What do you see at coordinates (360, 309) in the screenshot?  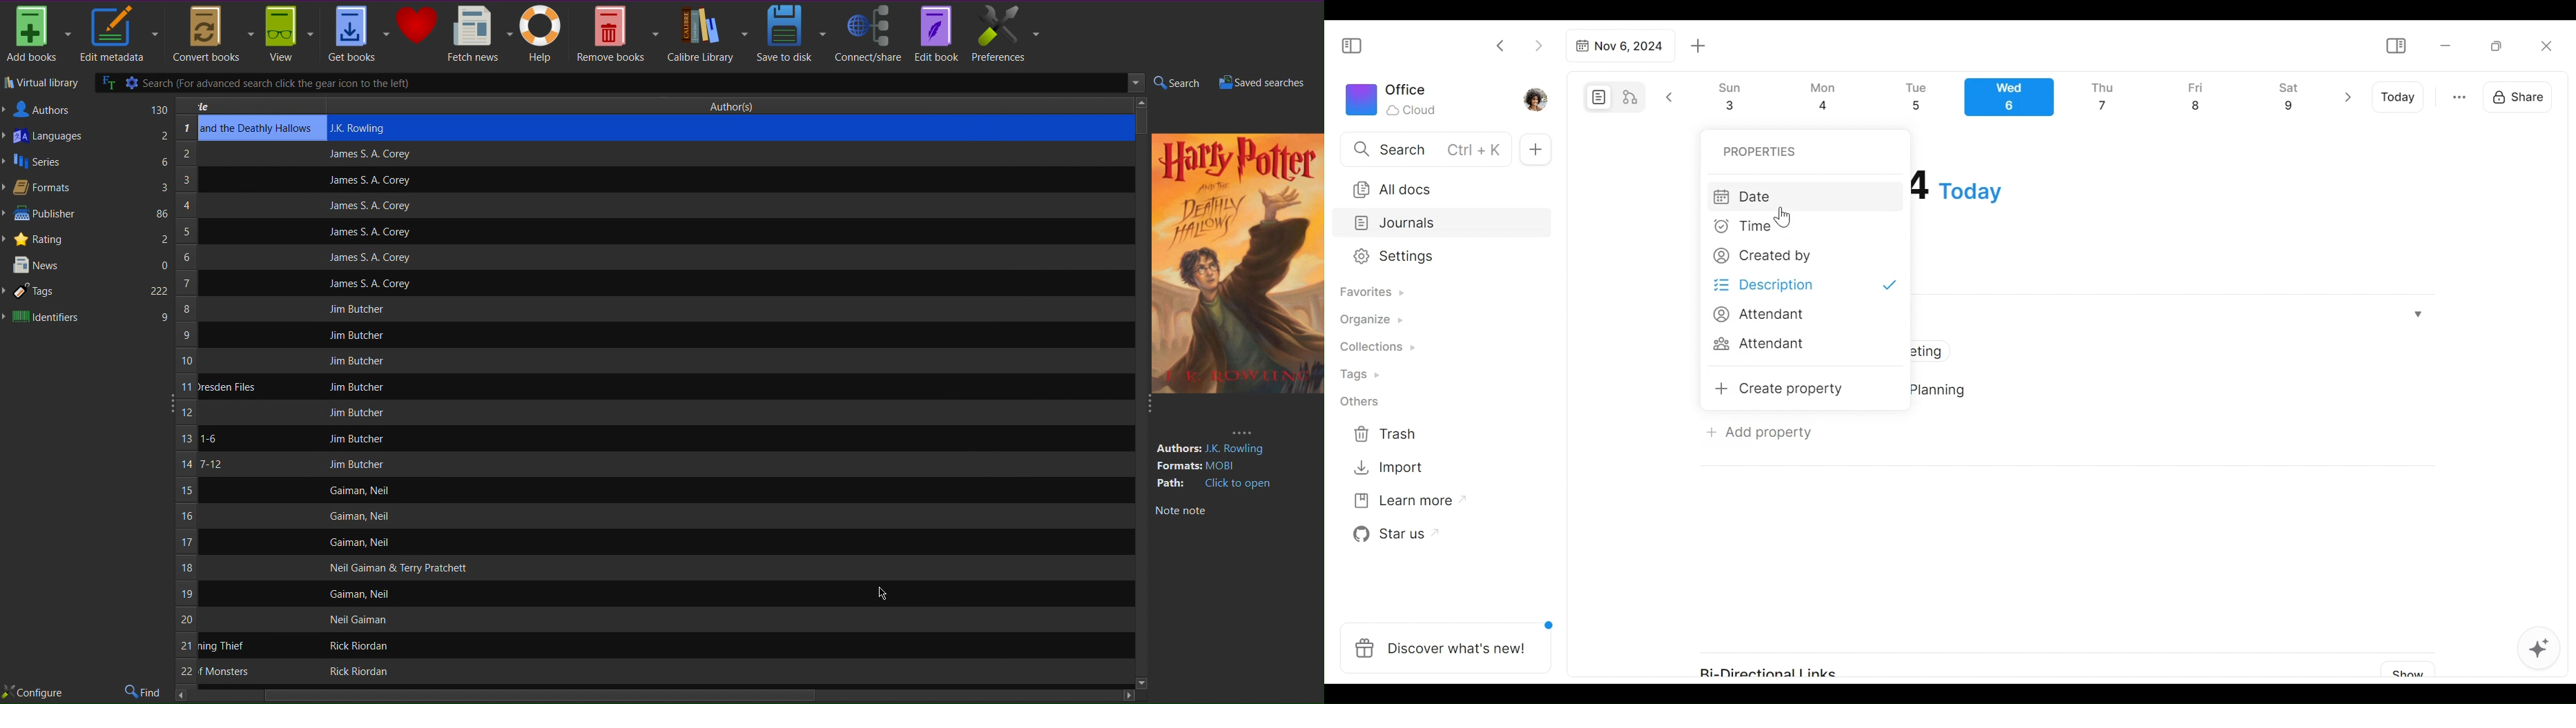 I see `Jim butcher` at bounding box center [360, 309].